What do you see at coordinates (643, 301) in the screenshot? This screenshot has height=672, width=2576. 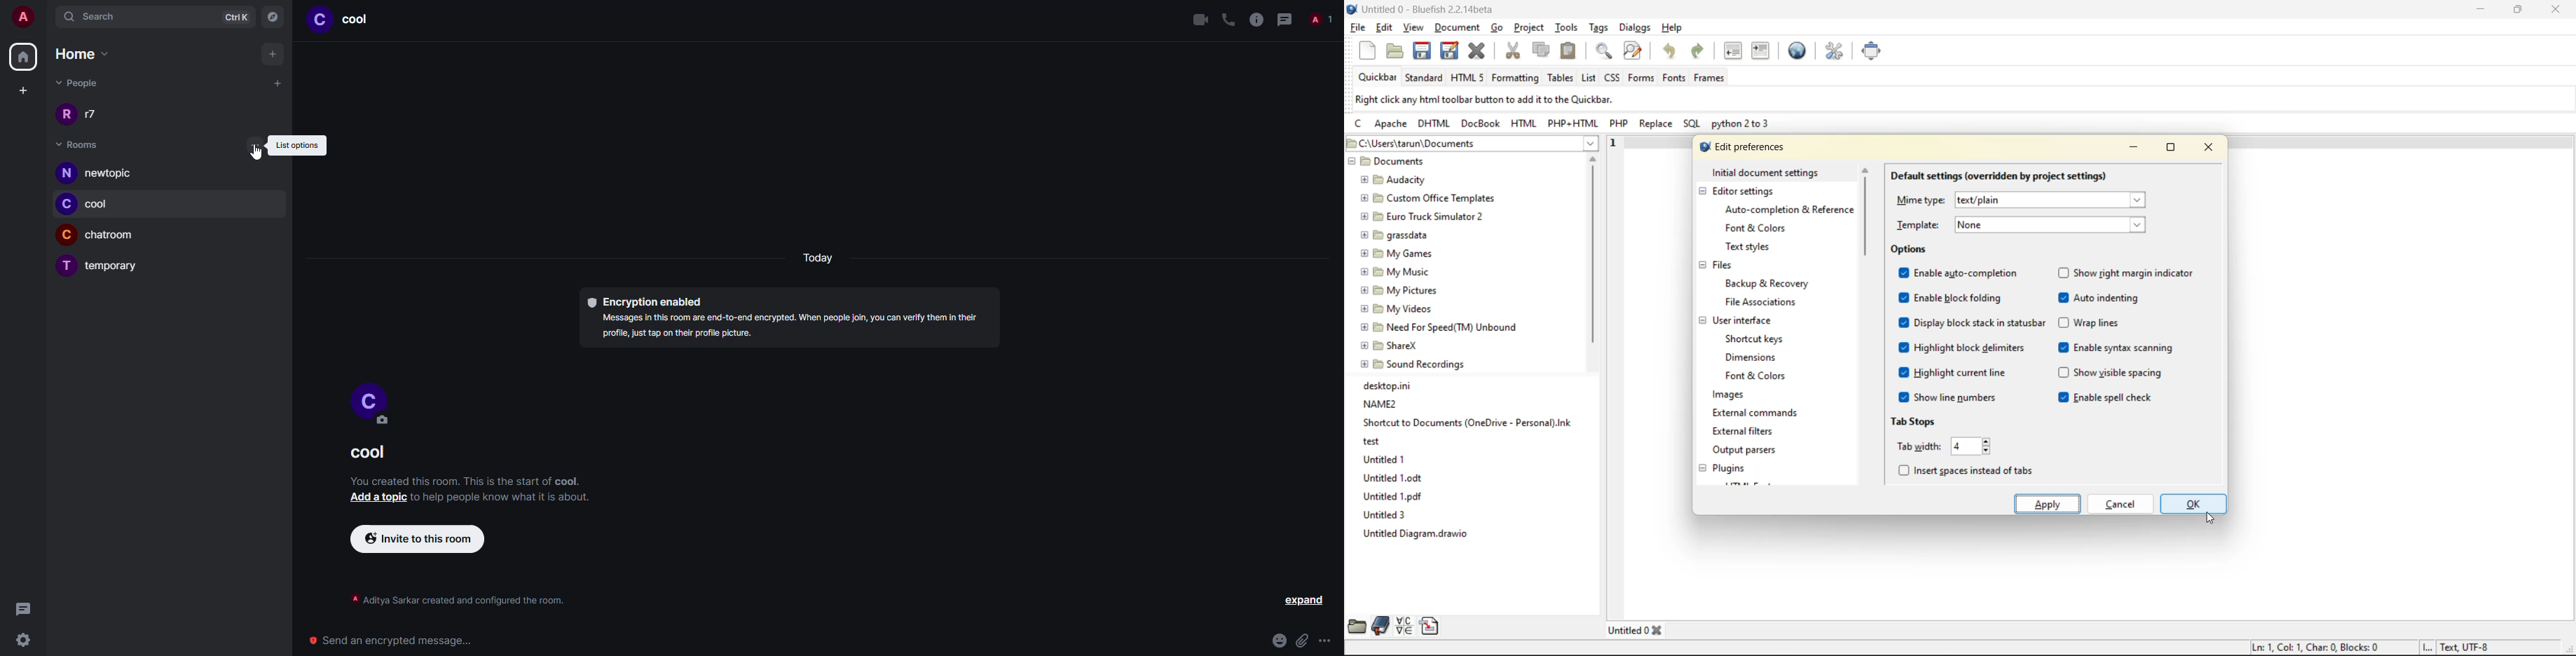 I see `encryption enabled` at bounding box center [643, 301].